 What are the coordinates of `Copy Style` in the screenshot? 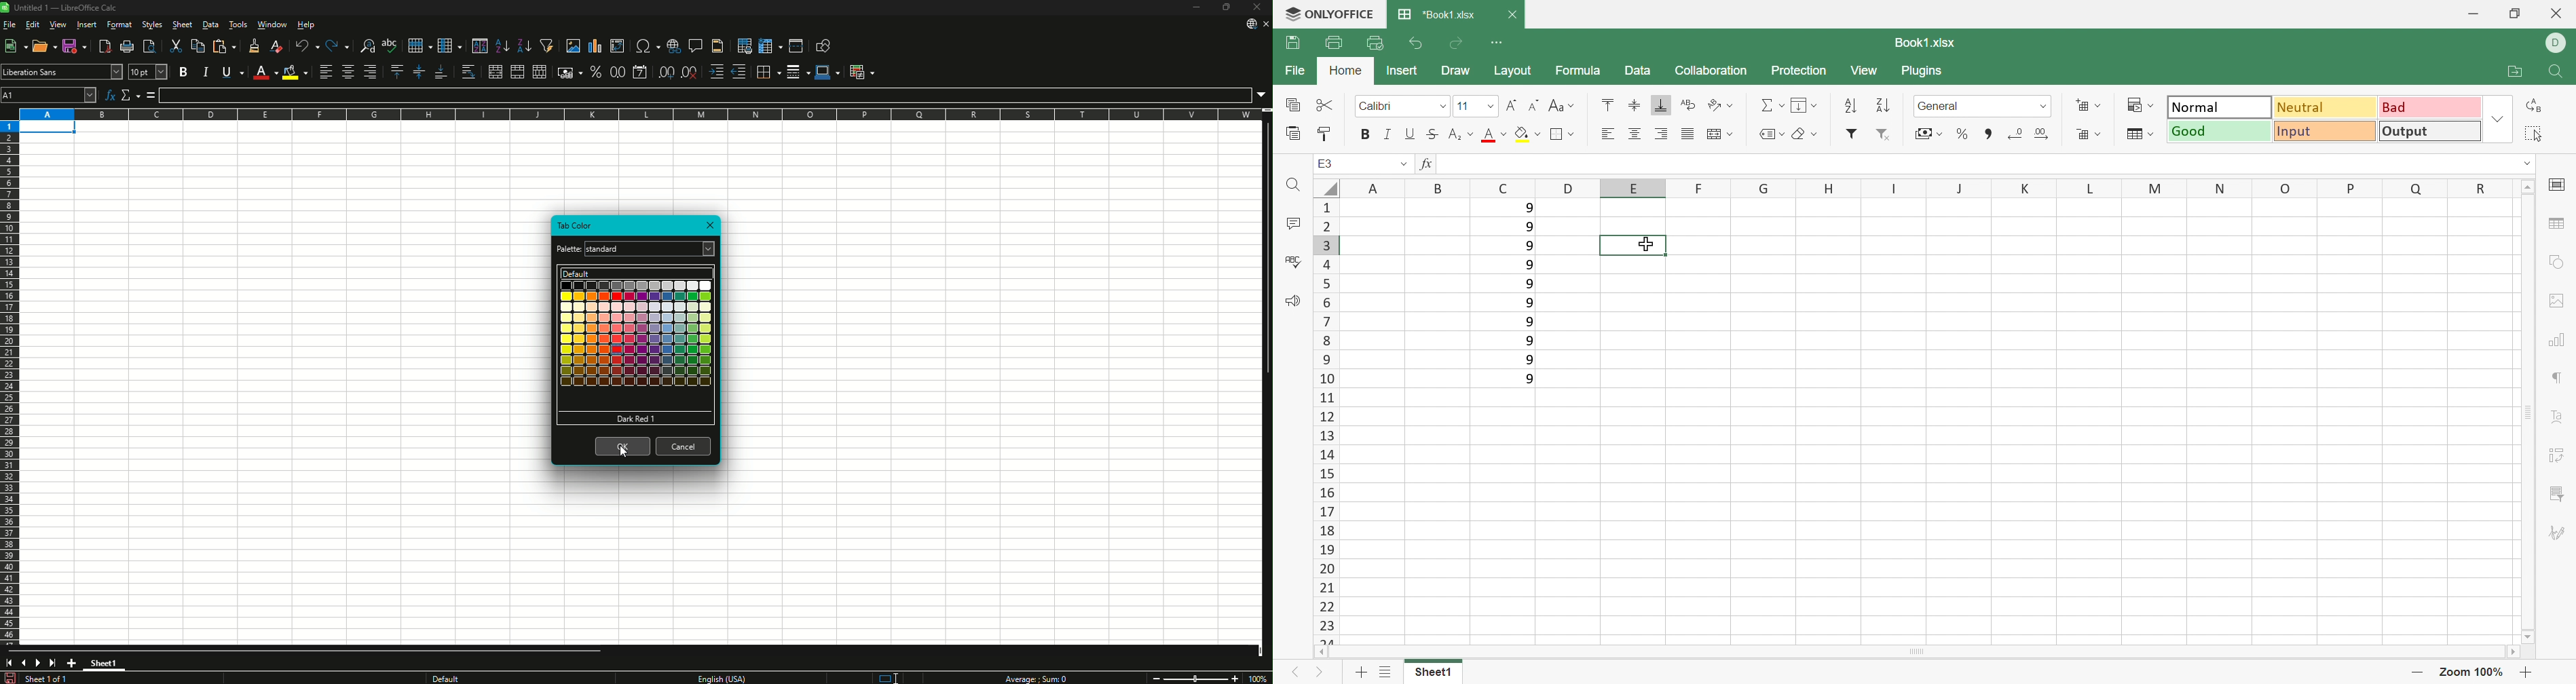 It's located at (1325, 134).